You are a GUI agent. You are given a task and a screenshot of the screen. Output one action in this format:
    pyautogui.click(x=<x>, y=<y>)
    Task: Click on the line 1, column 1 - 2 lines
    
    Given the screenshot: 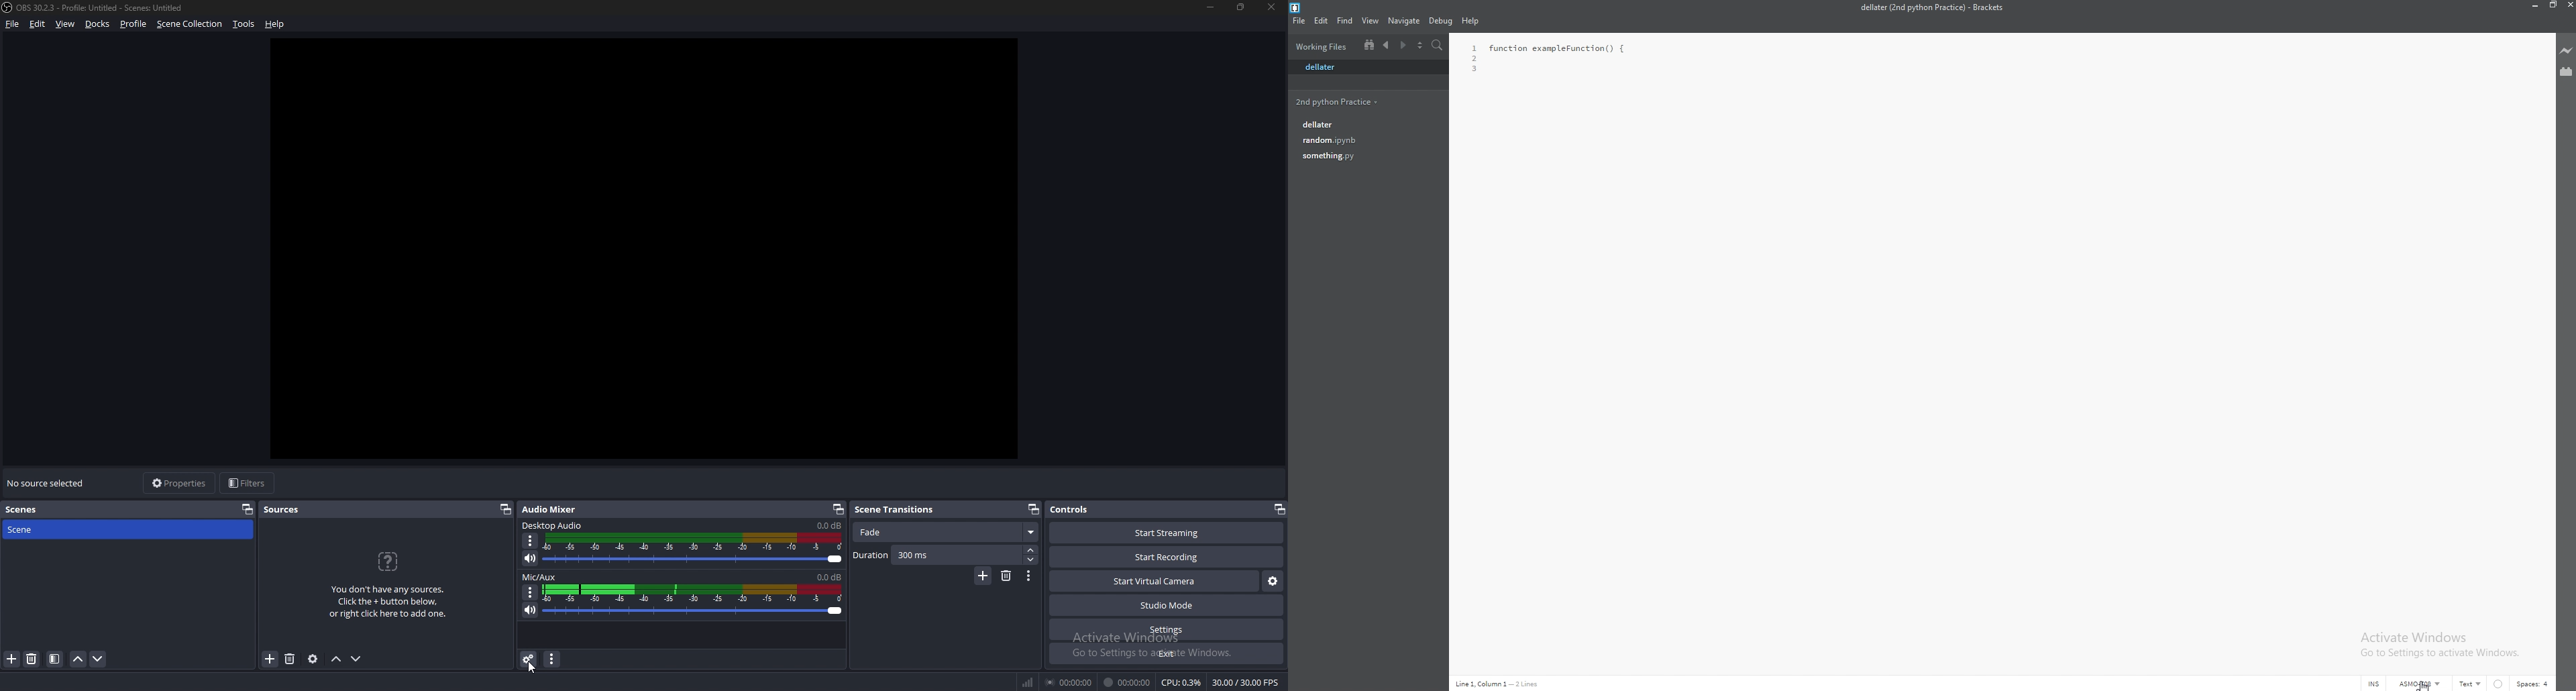 What is the action you would take?
    pyautogui.click(x=1502, y=684)
    